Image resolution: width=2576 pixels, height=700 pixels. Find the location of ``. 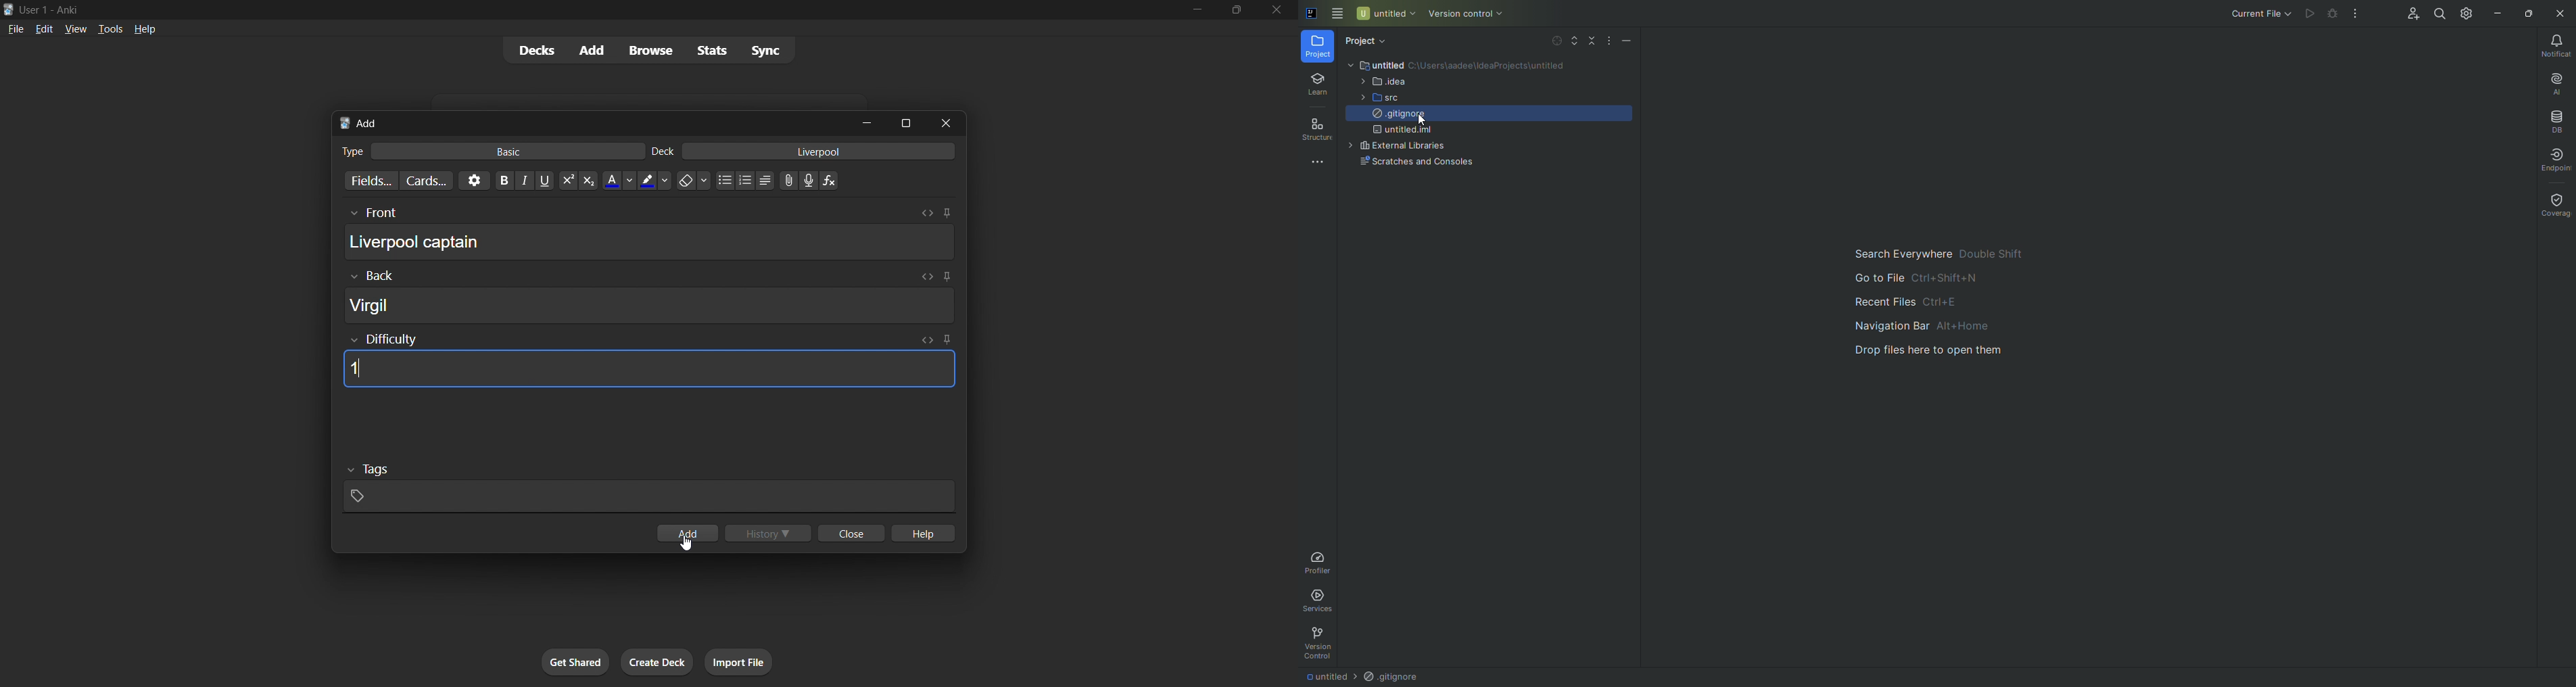

 is located at coordinates (373, 214).